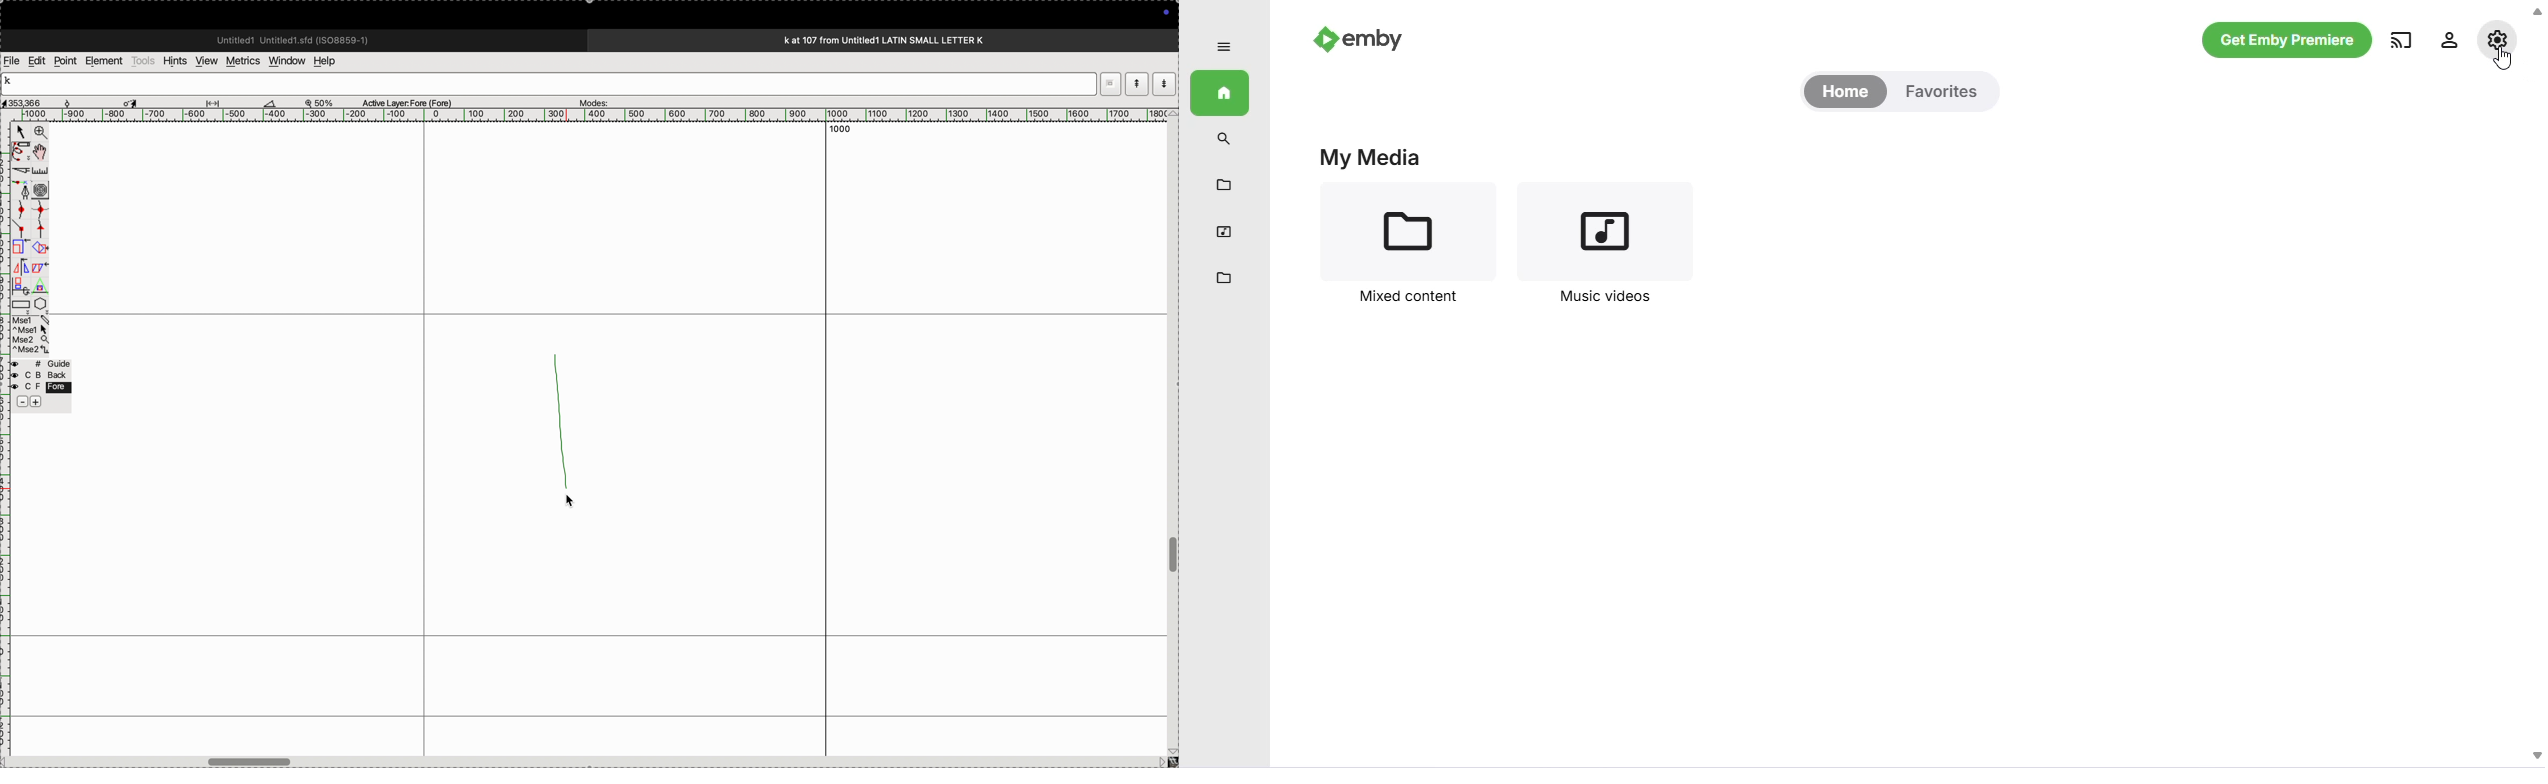 The width and height of the screenshot is (2548, 784). What do you see at coordinates (563, 416) in the screenshot?
I see `random line` at bounding box center [563, 416].